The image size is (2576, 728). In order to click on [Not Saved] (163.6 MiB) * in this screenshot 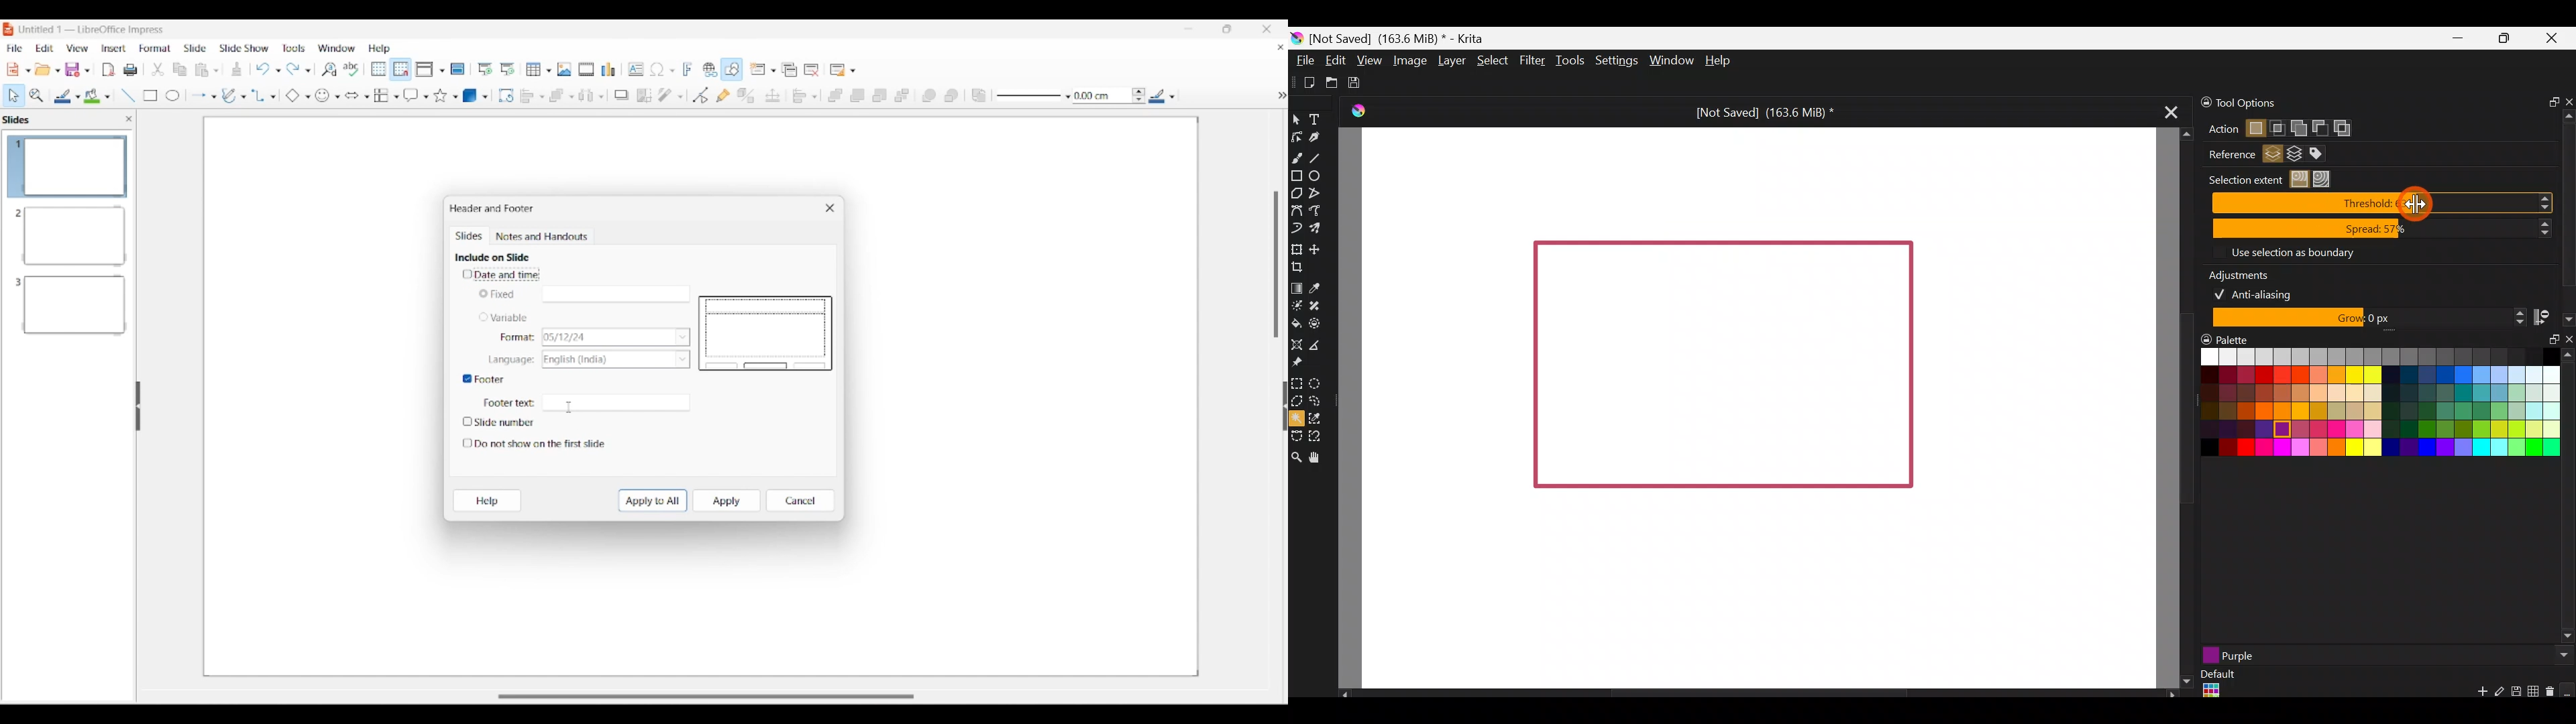, I will do `click(1763, 110)`.